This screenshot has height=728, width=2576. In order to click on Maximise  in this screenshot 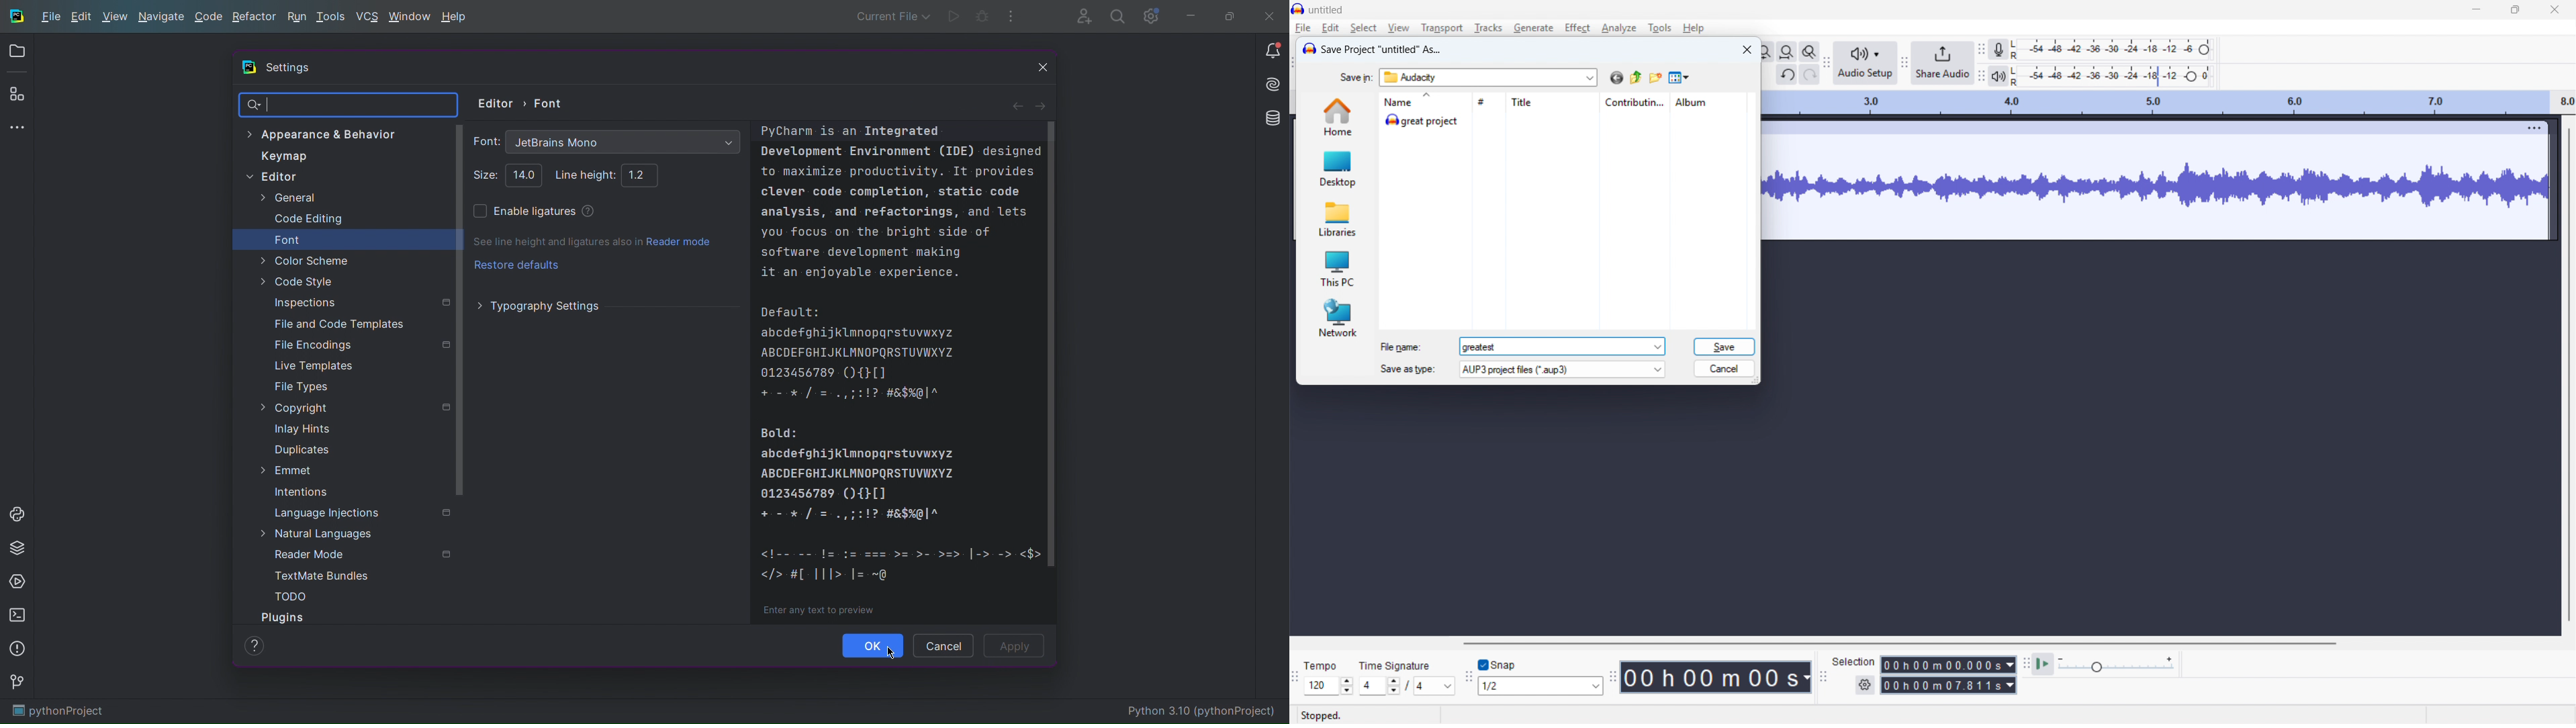, I will do `click(2515, 10)`.